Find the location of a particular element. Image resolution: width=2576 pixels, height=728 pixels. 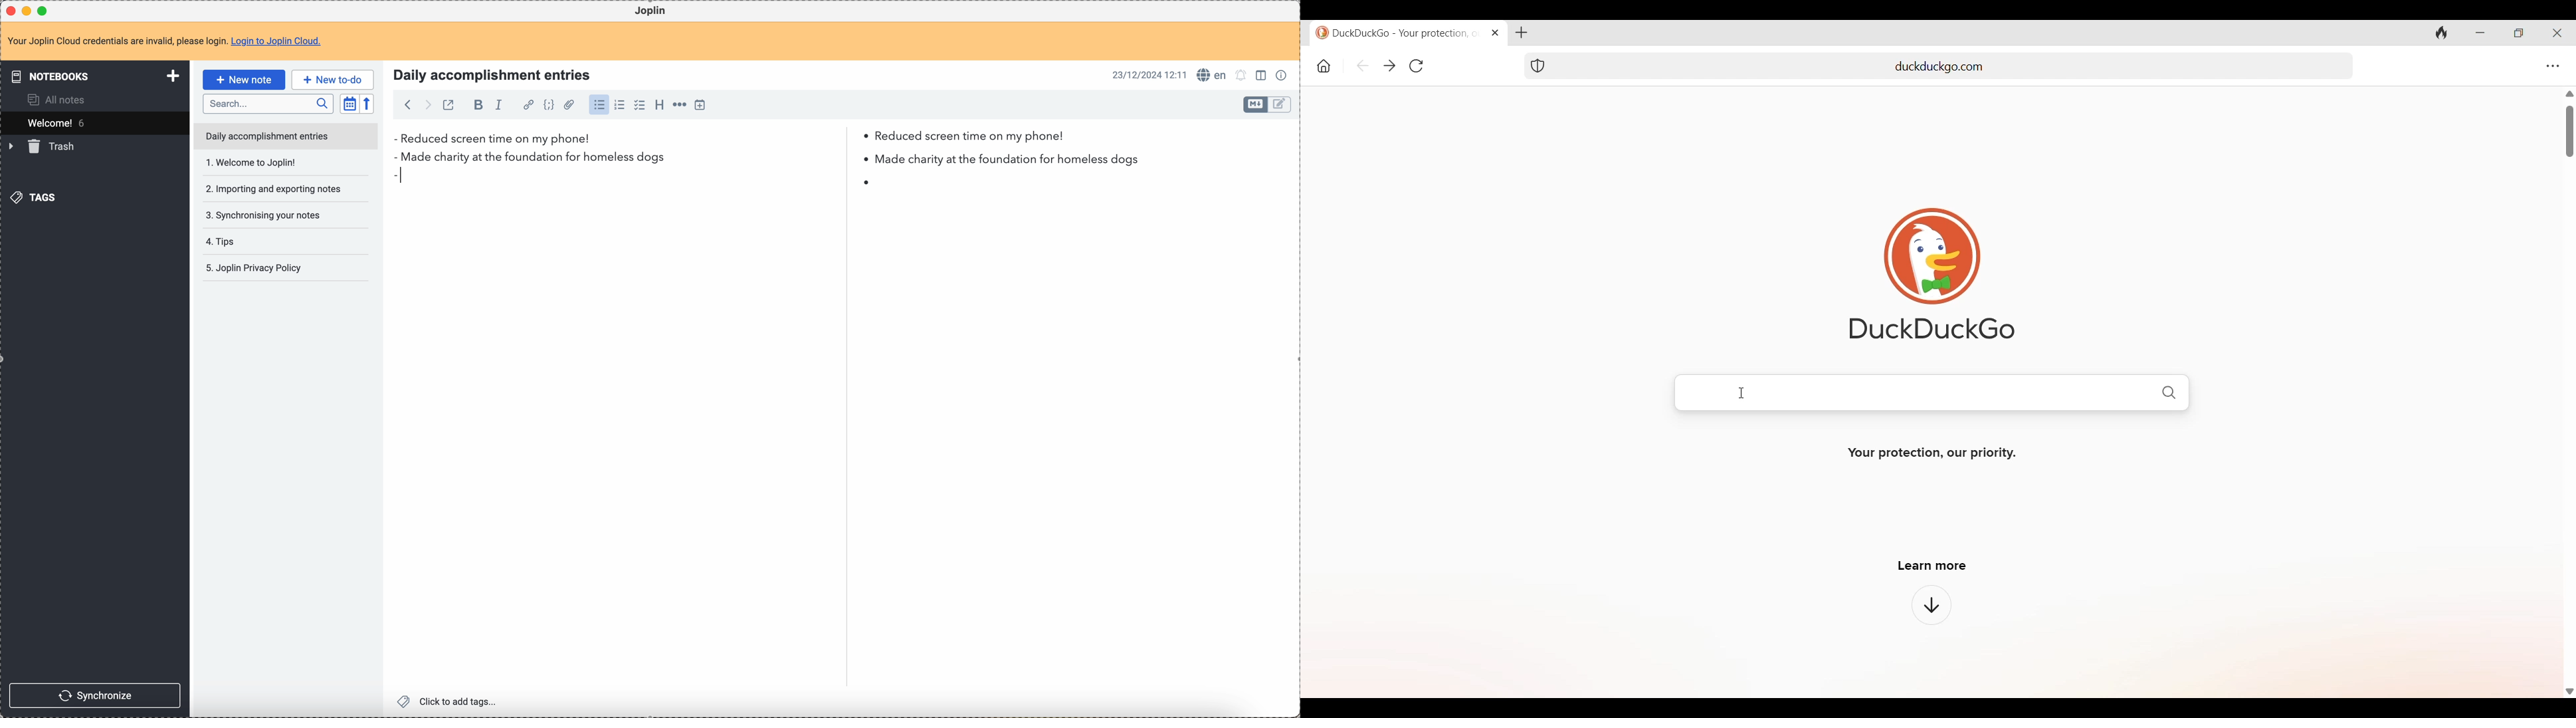

trash is located at coordinates (44, 147).